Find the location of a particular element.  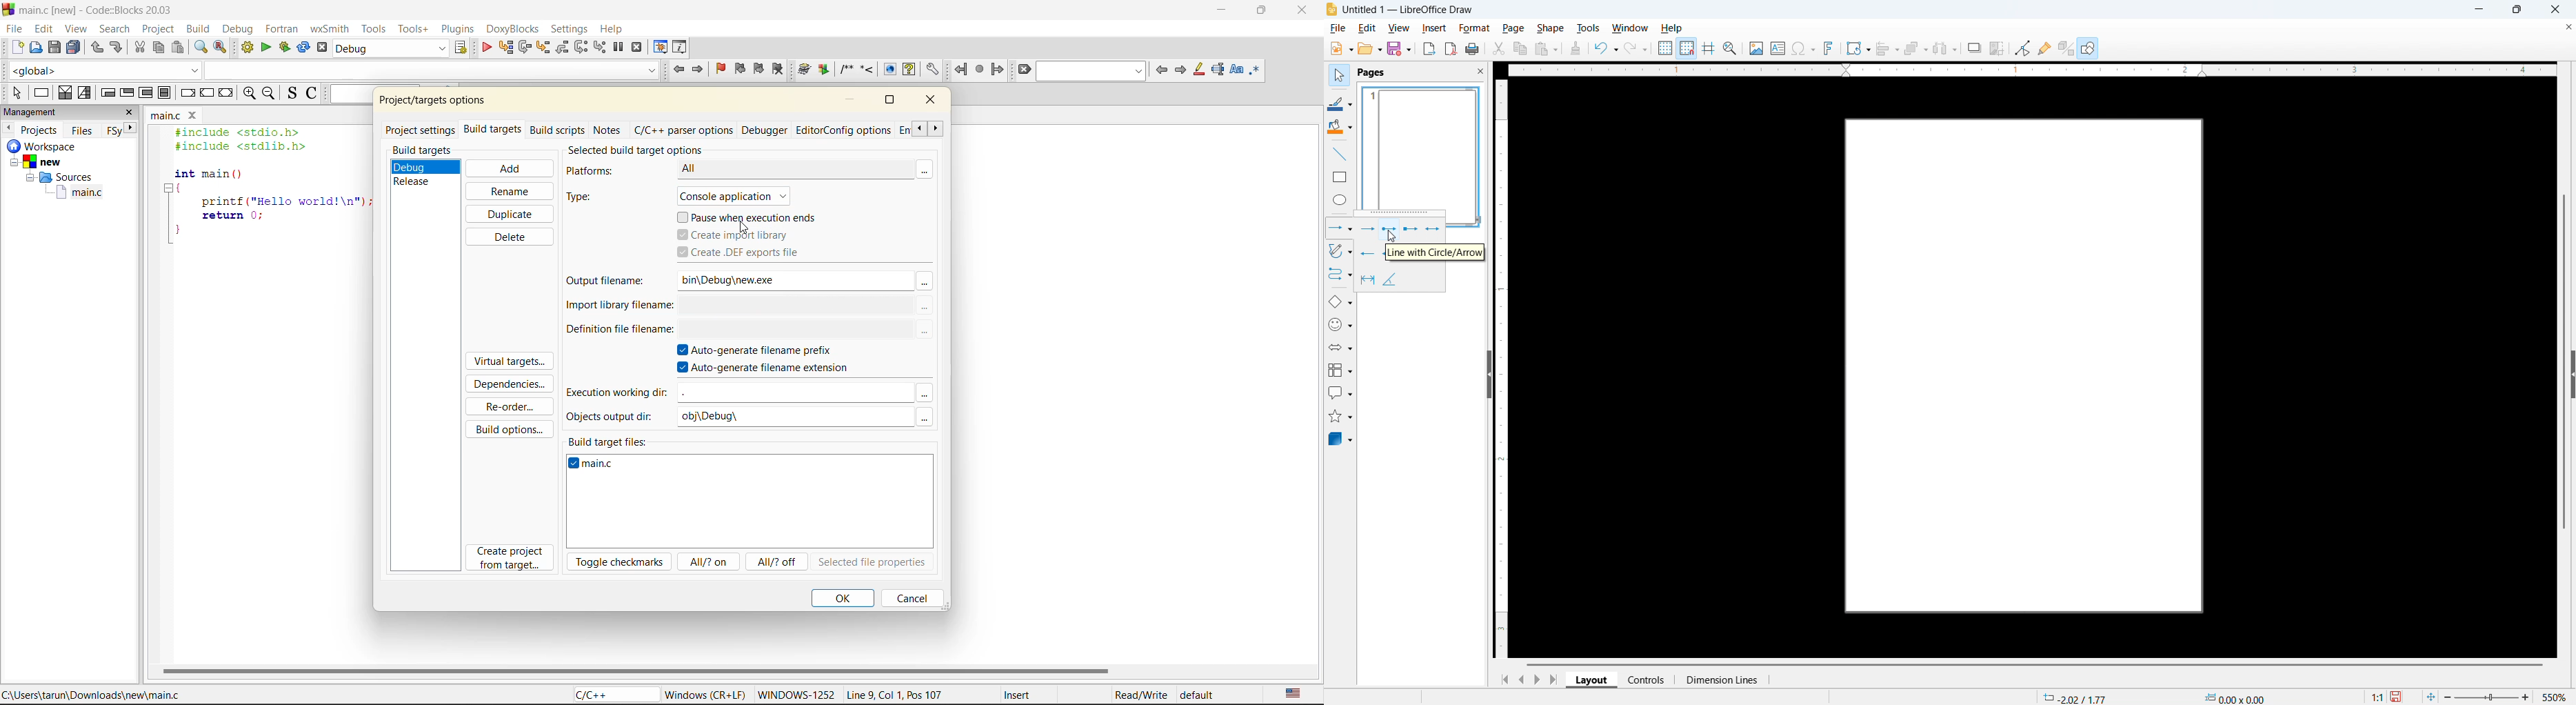

import library filename is located at coordinates (616, 308).